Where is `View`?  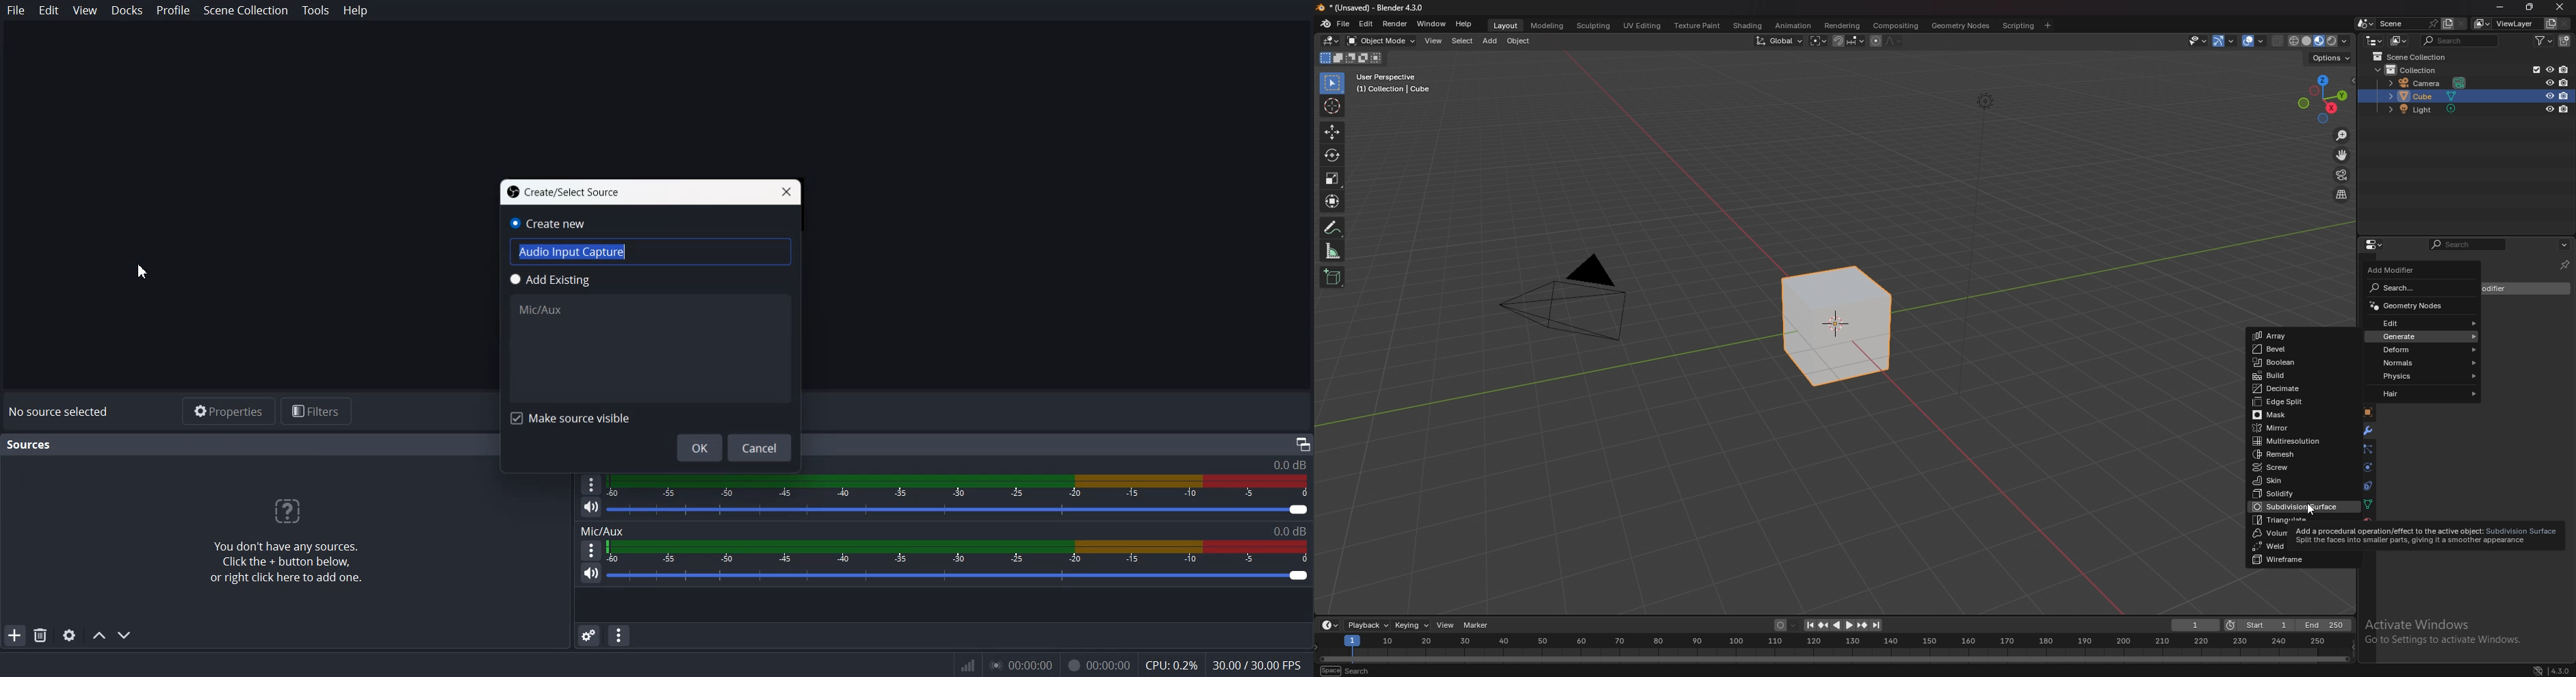
View is located at coordinates (84, 10).